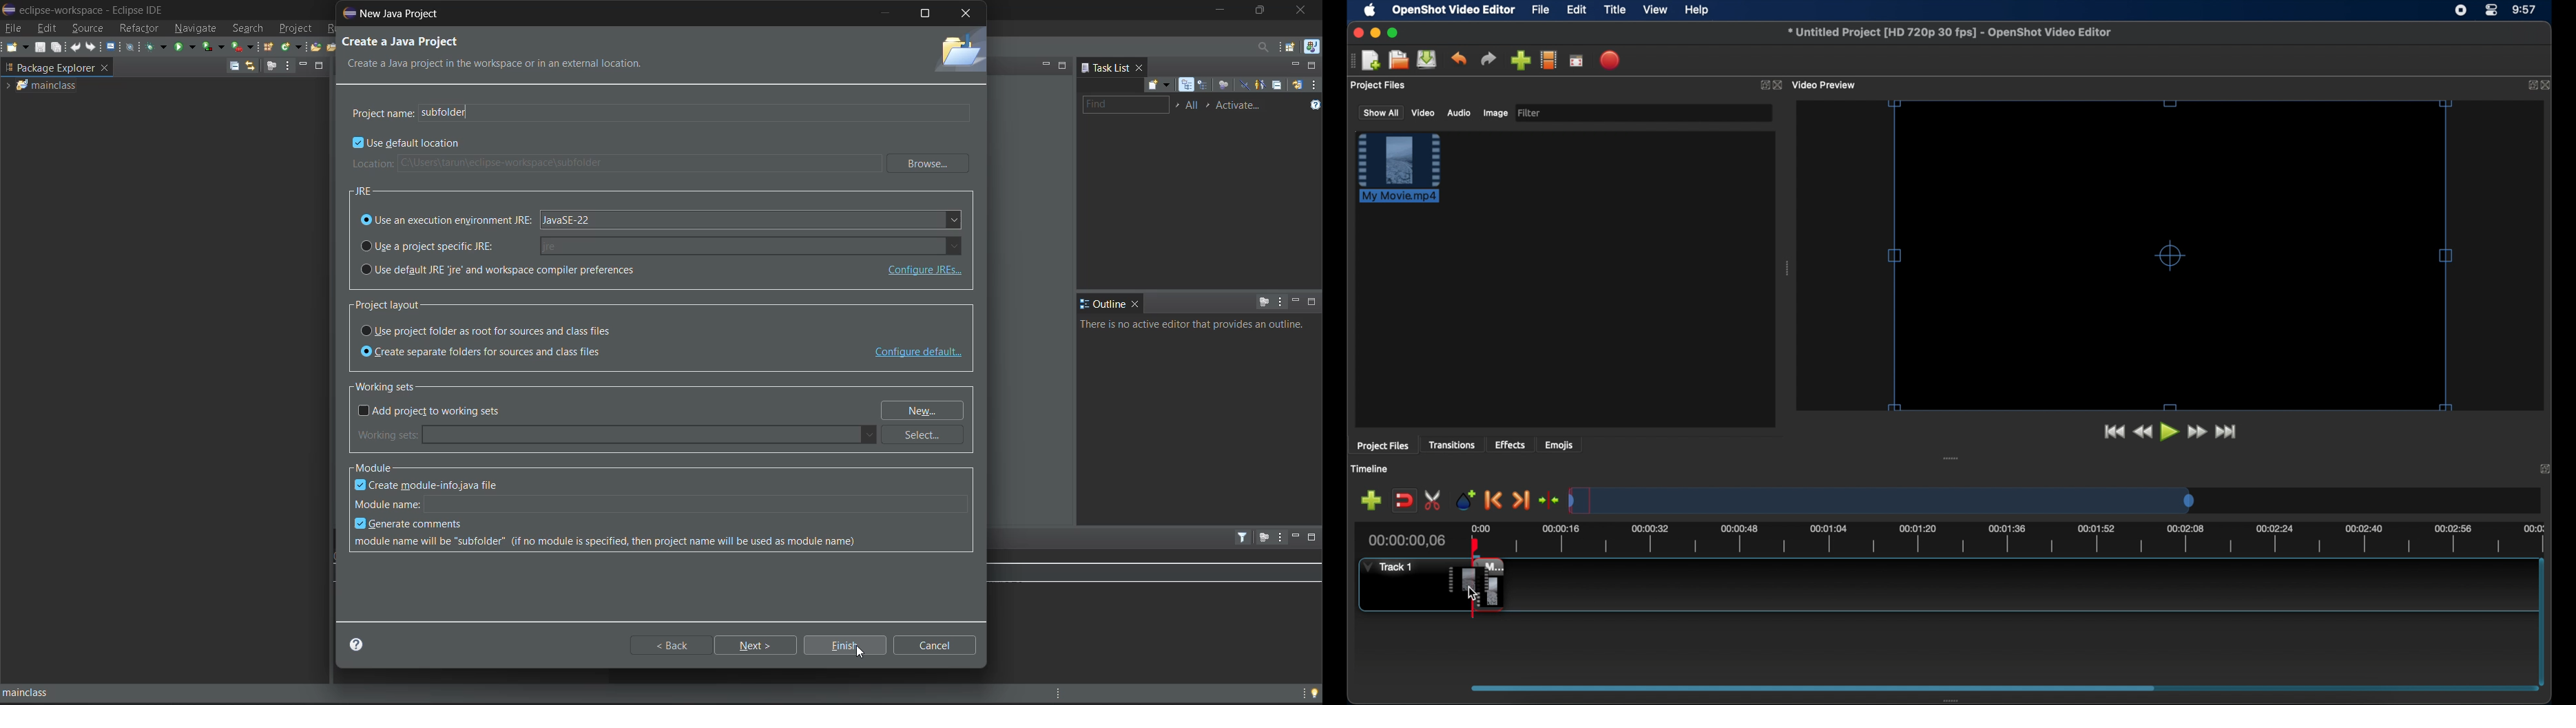  I want to click on configure default, so click(918, 353).